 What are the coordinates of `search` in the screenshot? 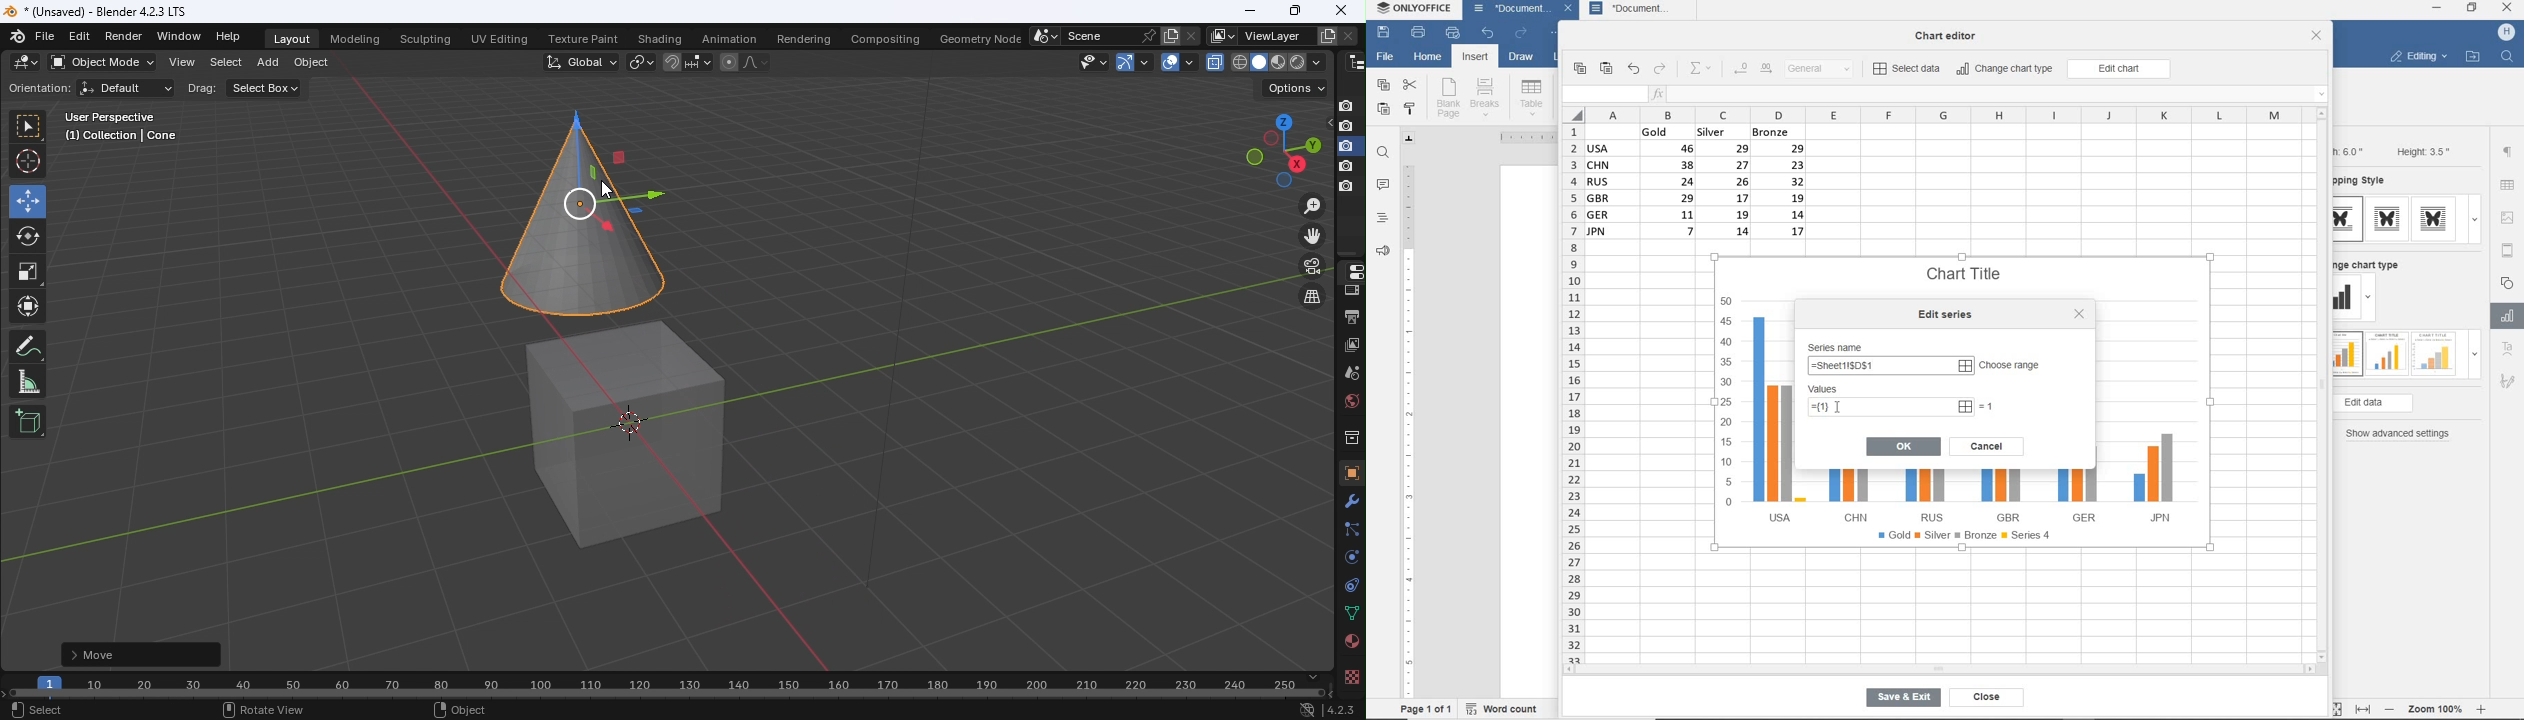 It's located at (2509, 55).